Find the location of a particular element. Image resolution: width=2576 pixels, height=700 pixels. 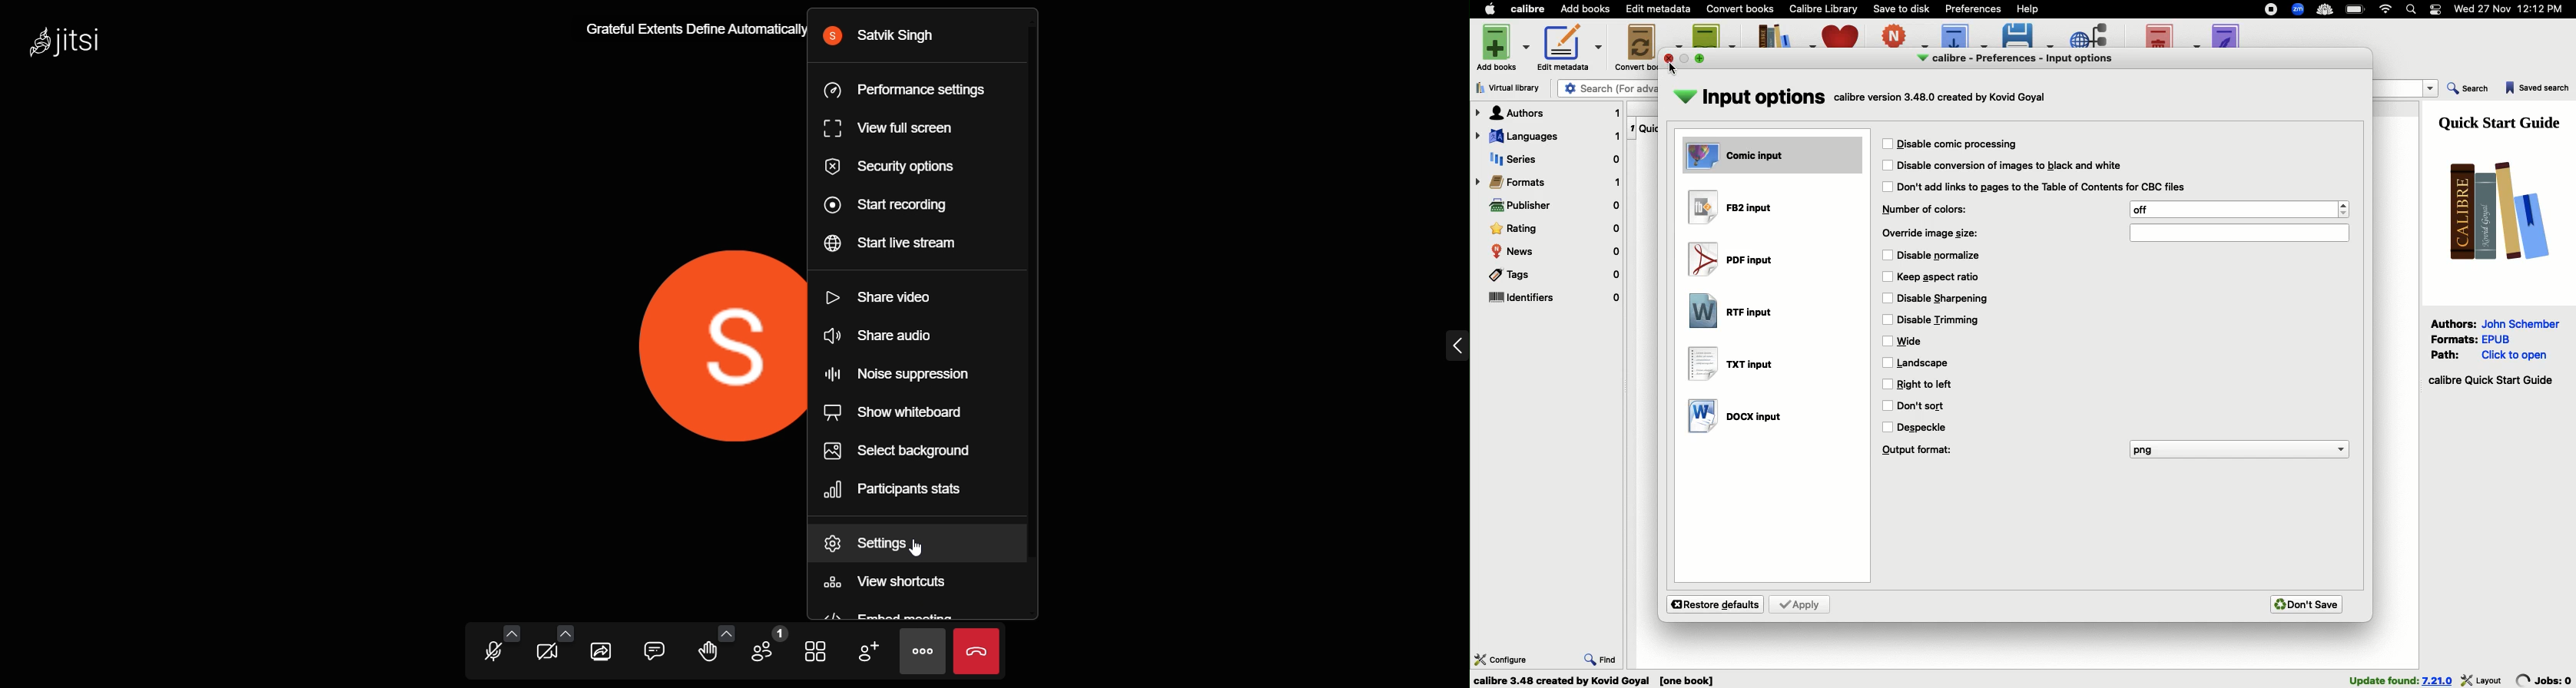

Internet is located at coordinates (2386, 9).